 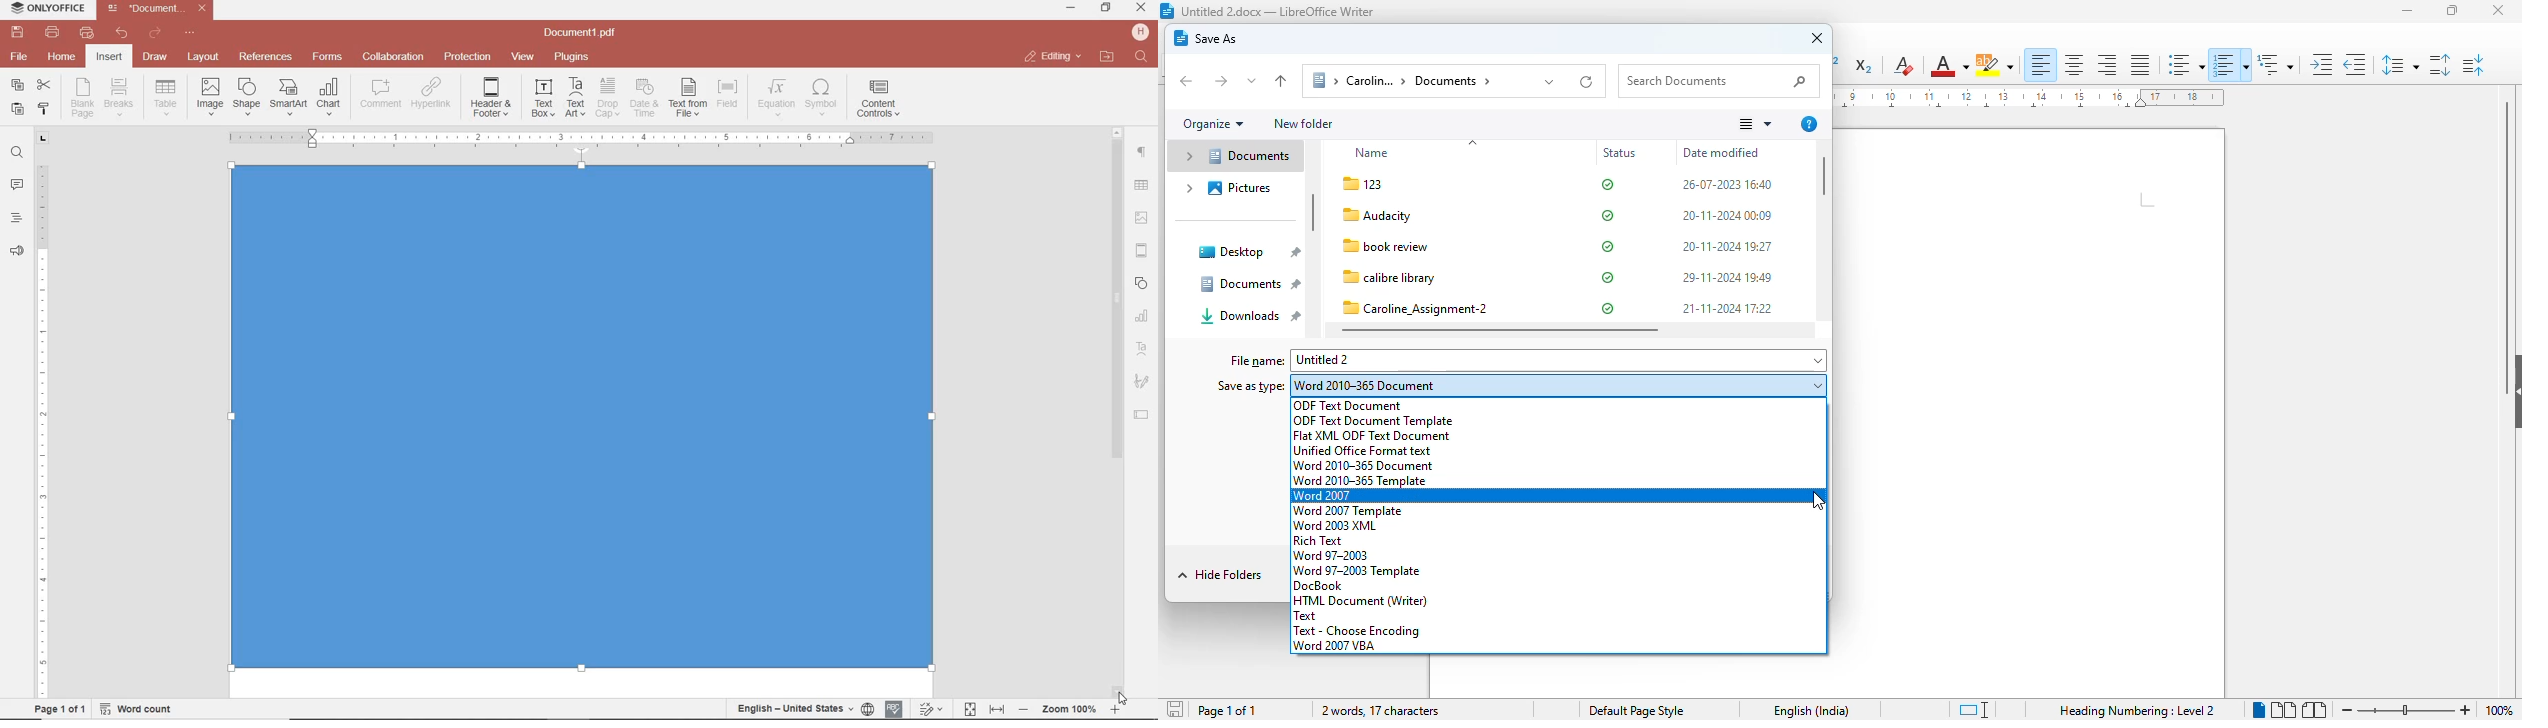 I want to click on toggle ordered list, so click(x=2230, y=65).